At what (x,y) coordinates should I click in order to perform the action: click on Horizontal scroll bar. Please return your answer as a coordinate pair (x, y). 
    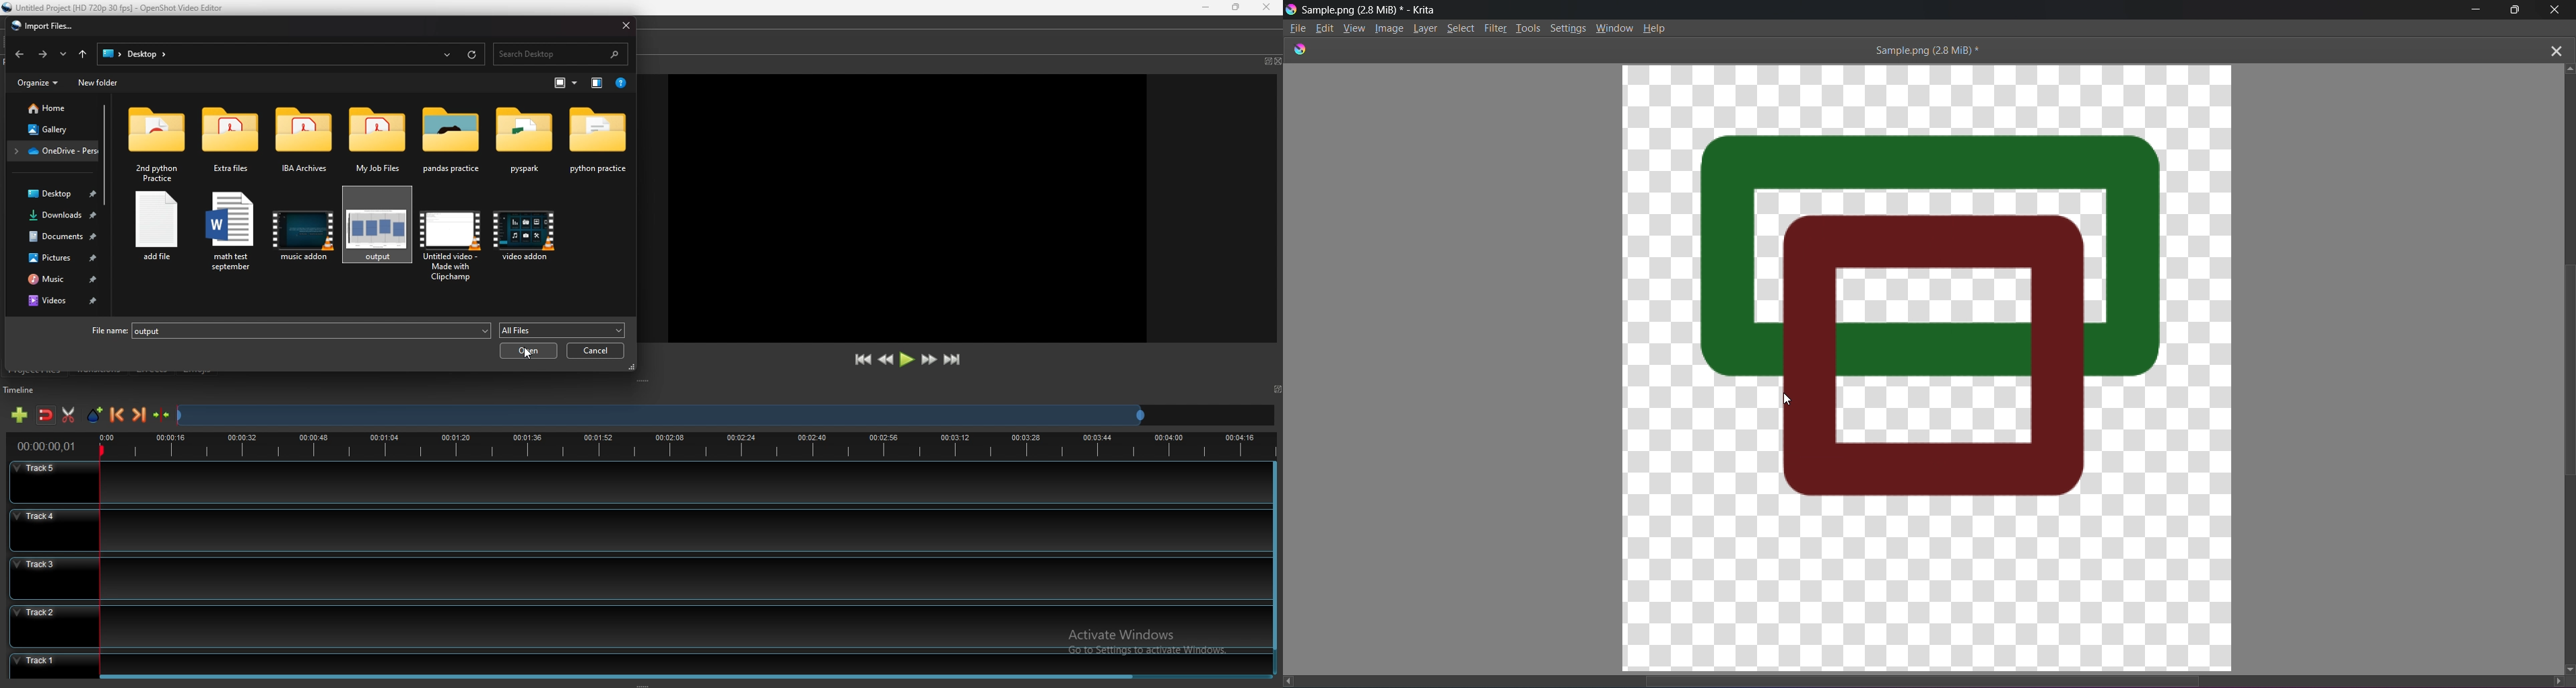
    Looking at the image, I should click on (1934, 677).